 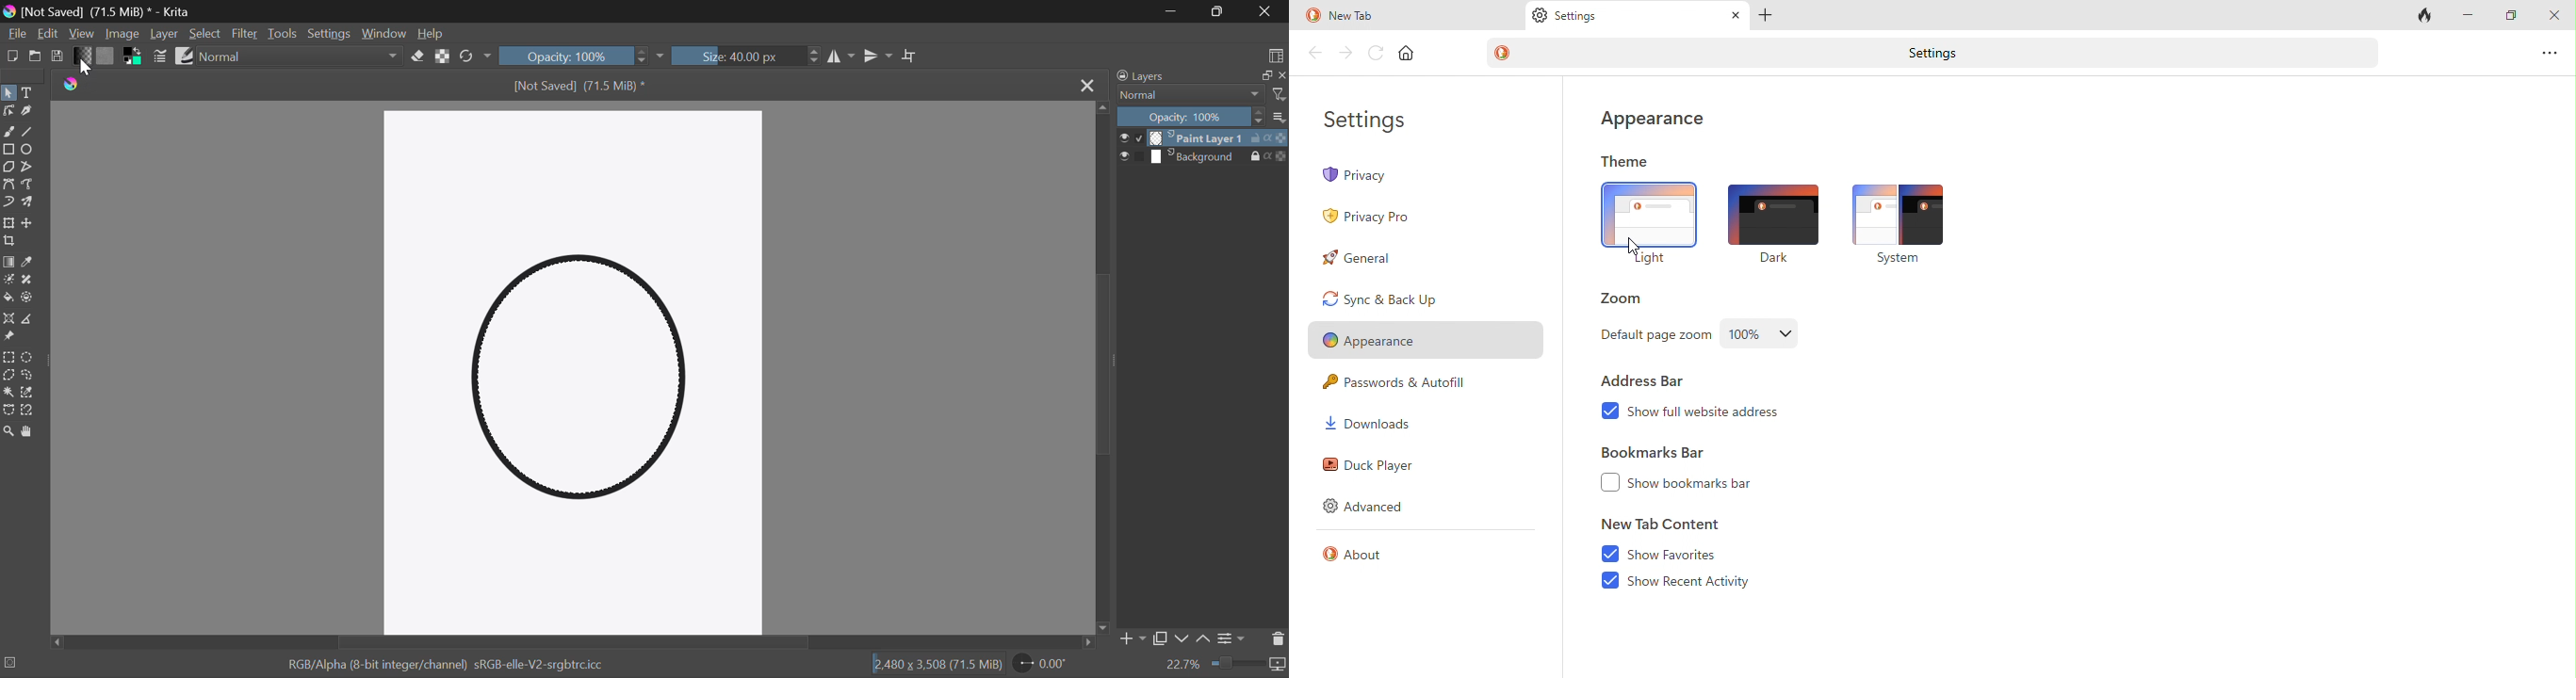 What do you see at coordinates (449, 665) in the screenshot?
I see `RGB/Alpha (8-bit integer/channel) sRGB-elle-V2-srgbtrc.icc` at bounding box center [449, 665].